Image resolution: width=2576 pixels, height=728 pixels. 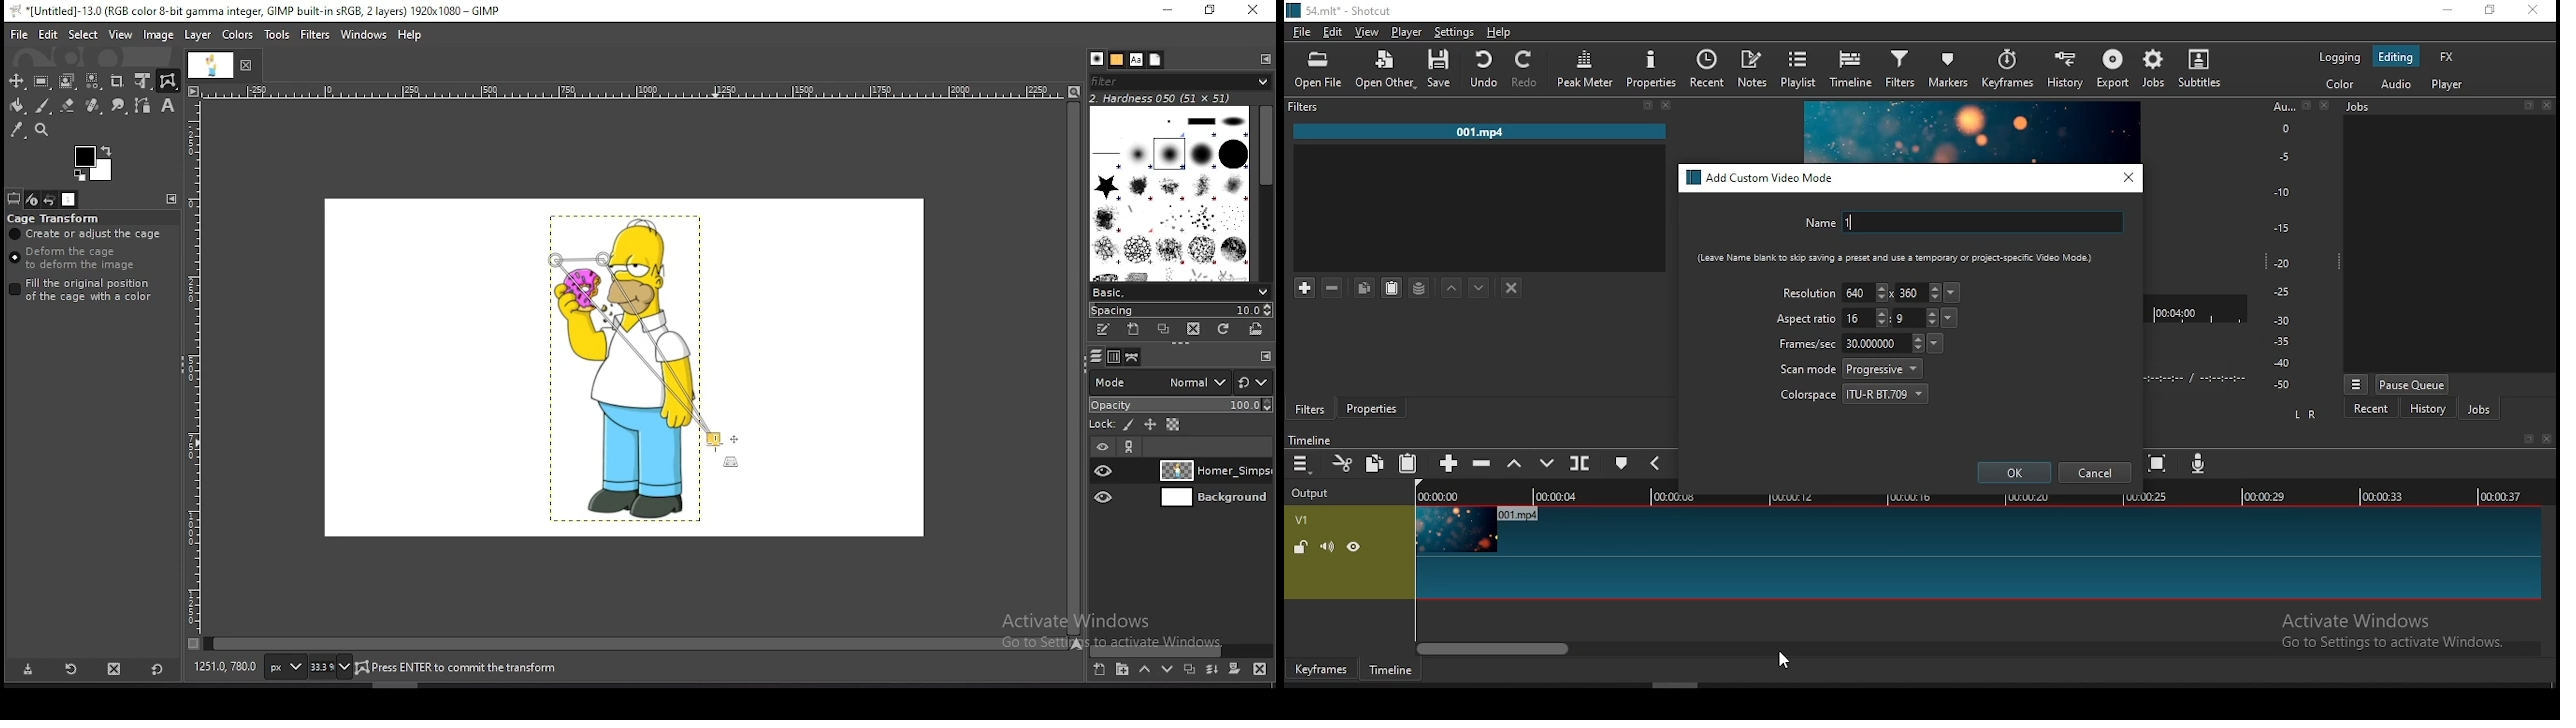 What do you see at coordinates (1318, 71) in the screenshot?
I see `open file` at bounding box center [1318, 71].